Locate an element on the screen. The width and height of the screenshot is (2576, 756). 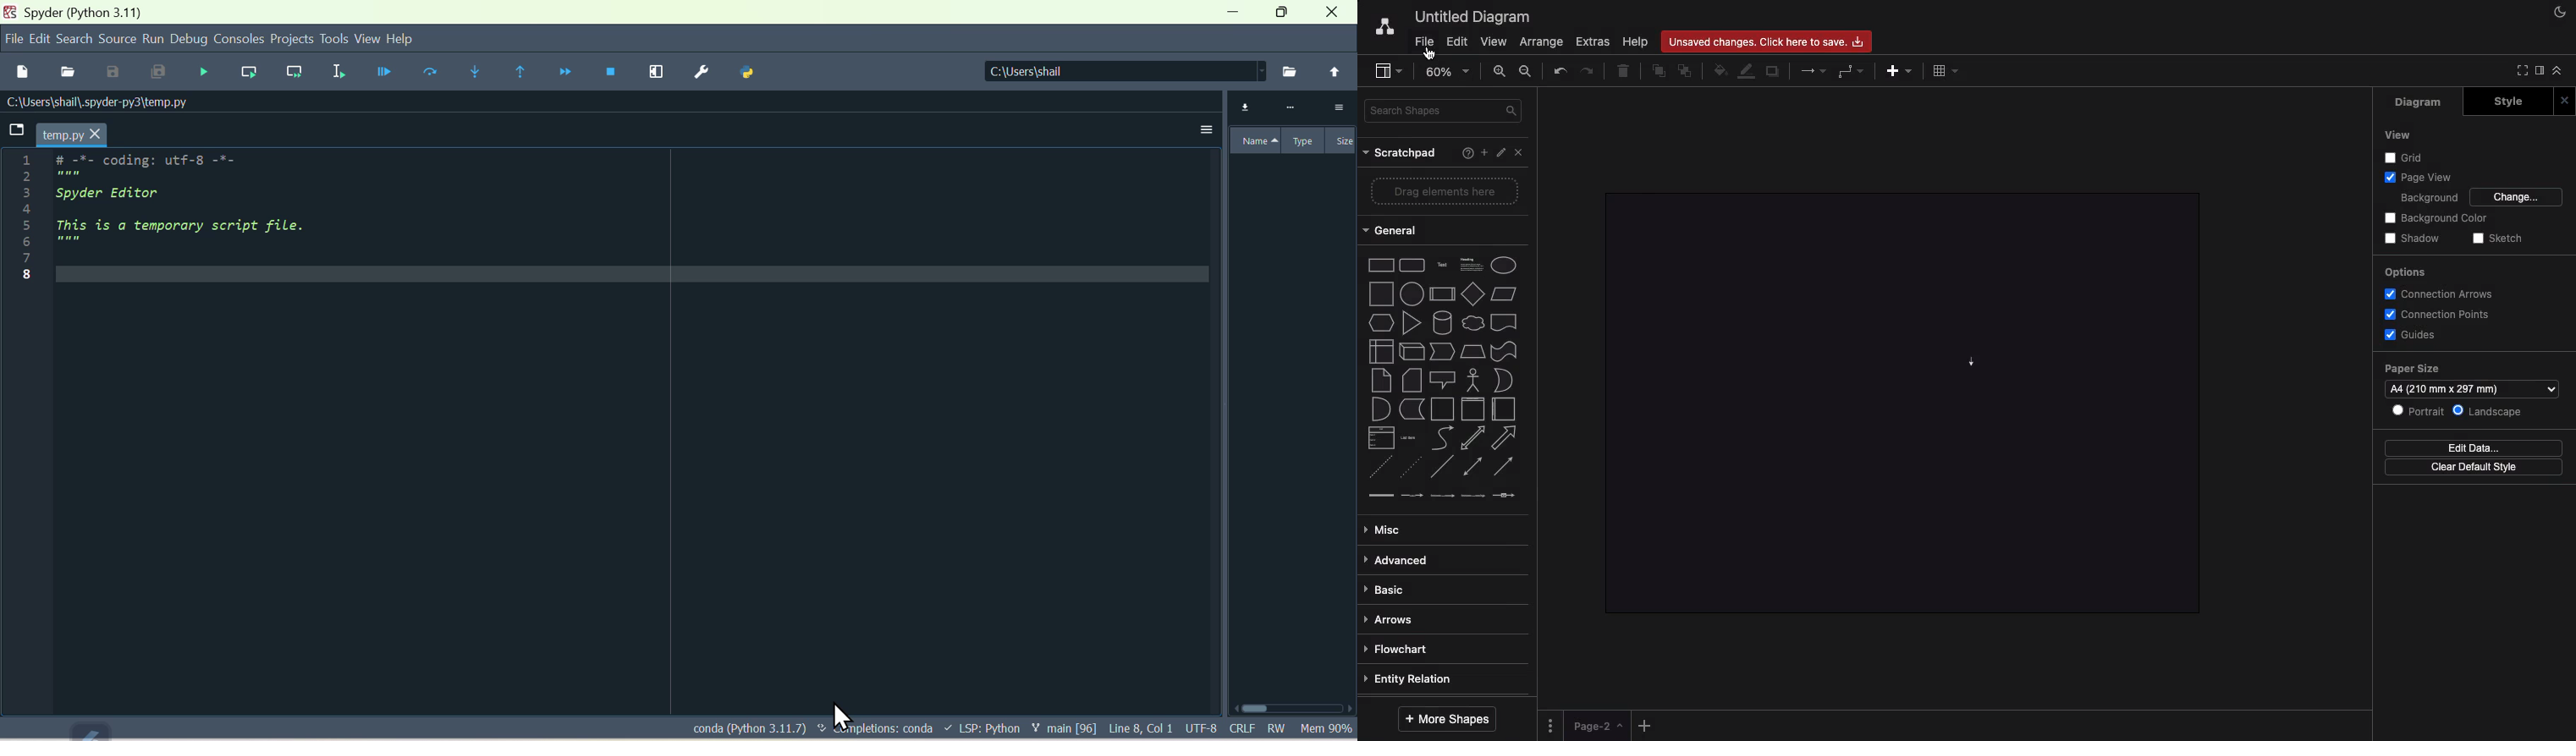
Connection points is located at coordinates (2436, 314).